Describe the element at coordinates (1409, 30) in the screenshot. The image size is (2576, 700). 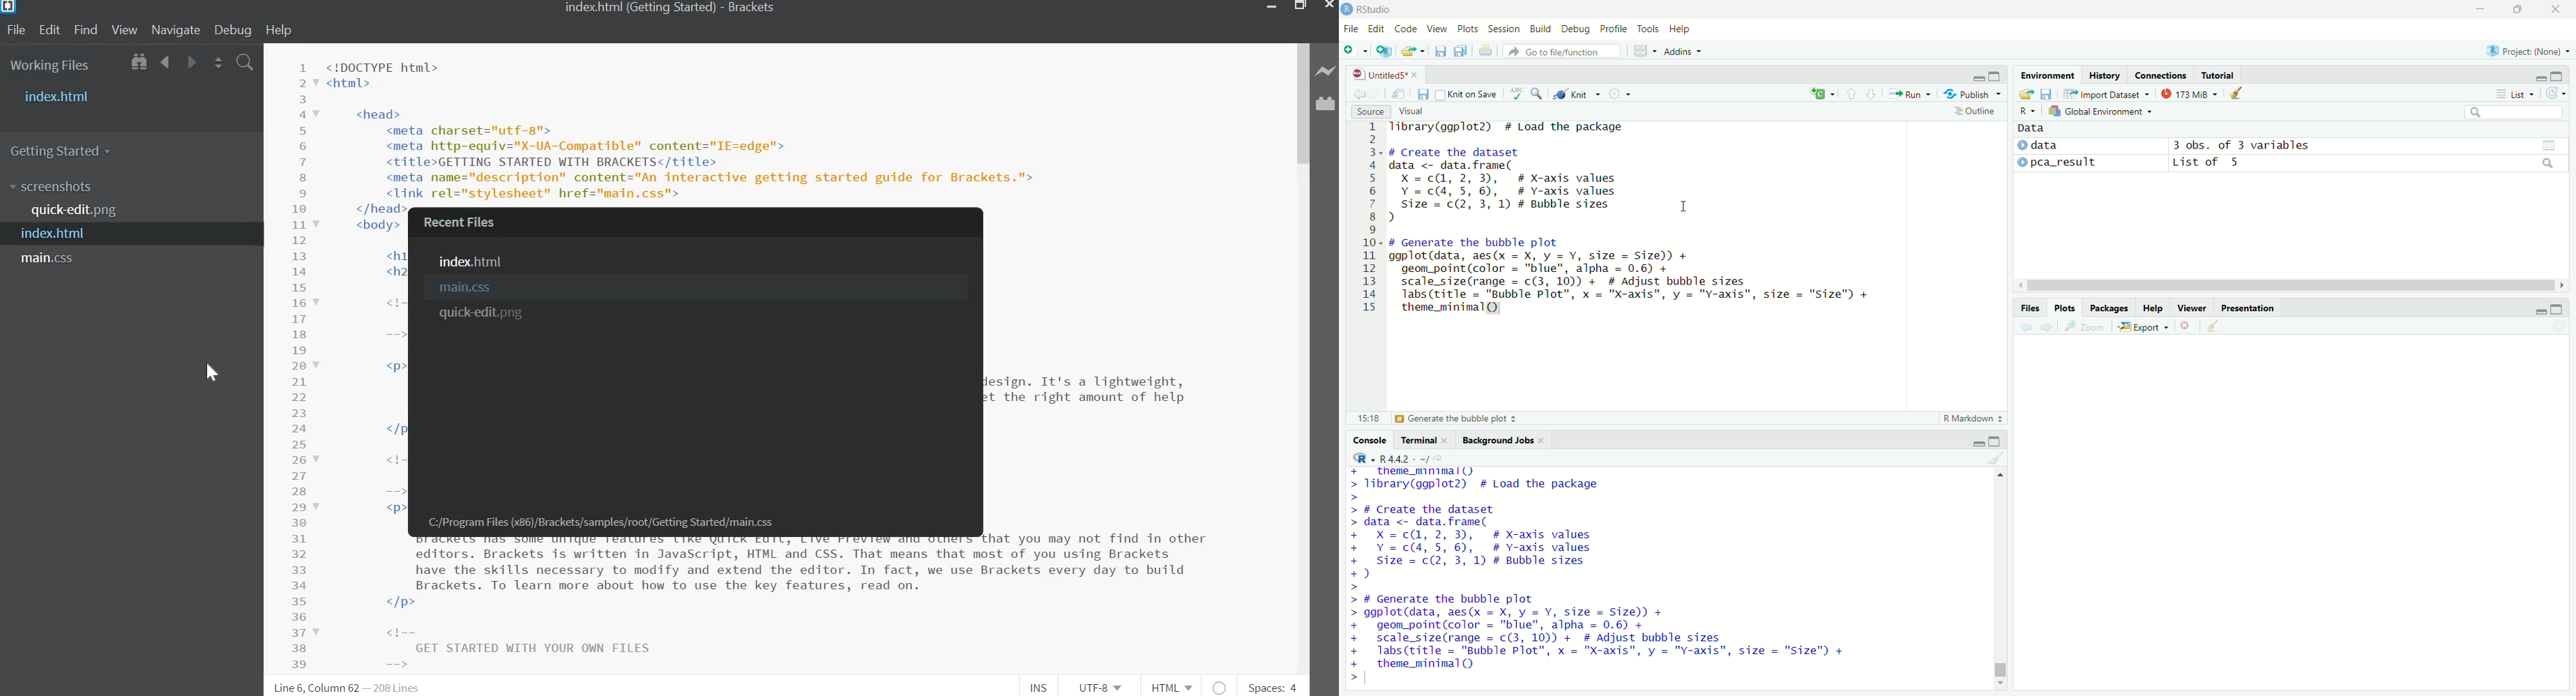
I see `Code` at that location.